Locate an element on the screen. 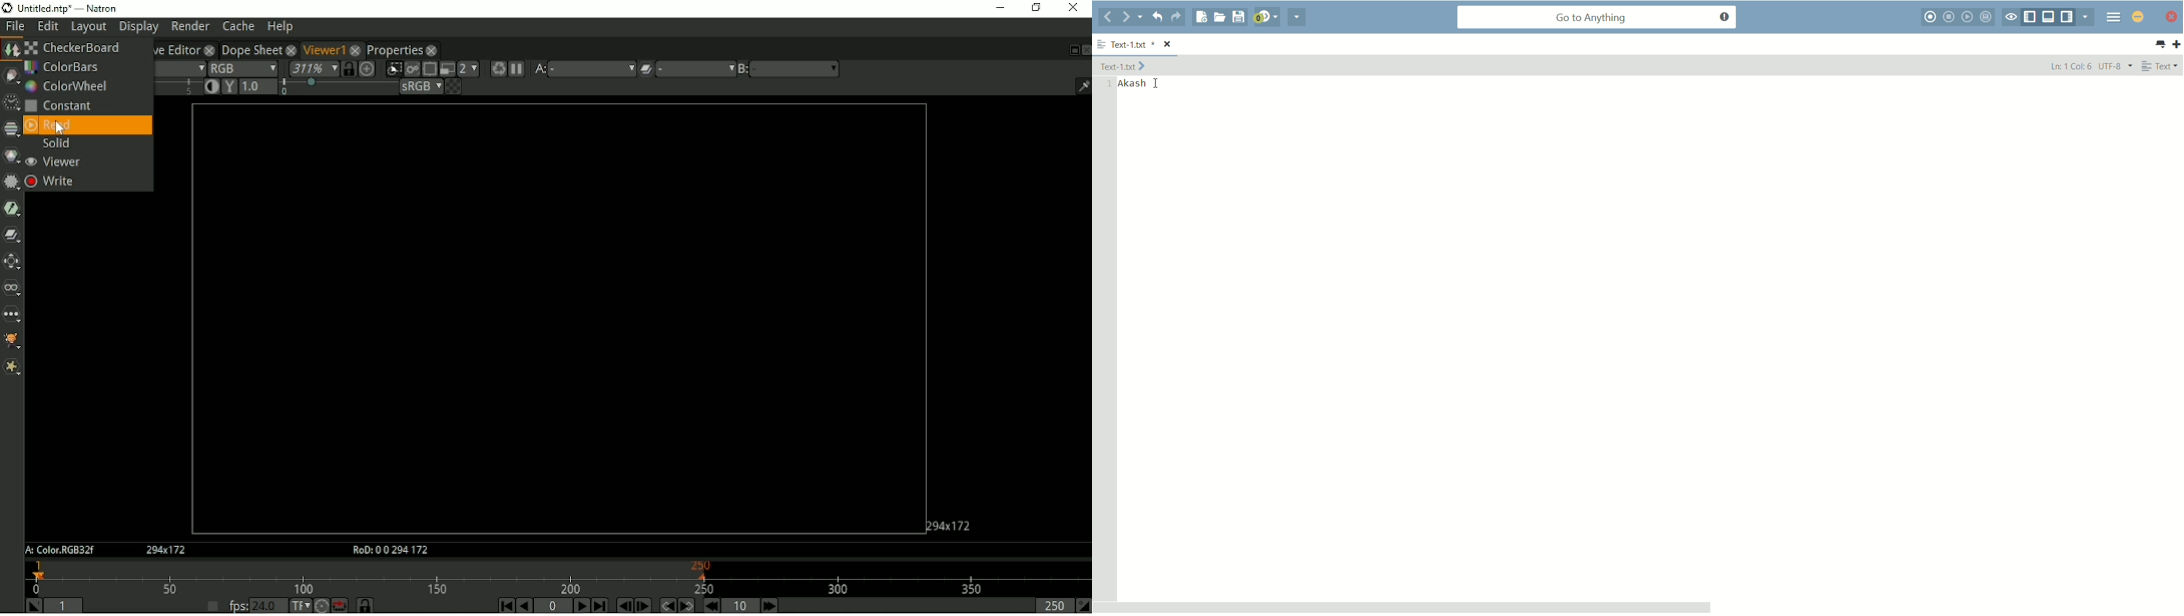 The width and height of the screenshot is (2184, 616). toggle focus mode is located at coordinates (2011, 18).